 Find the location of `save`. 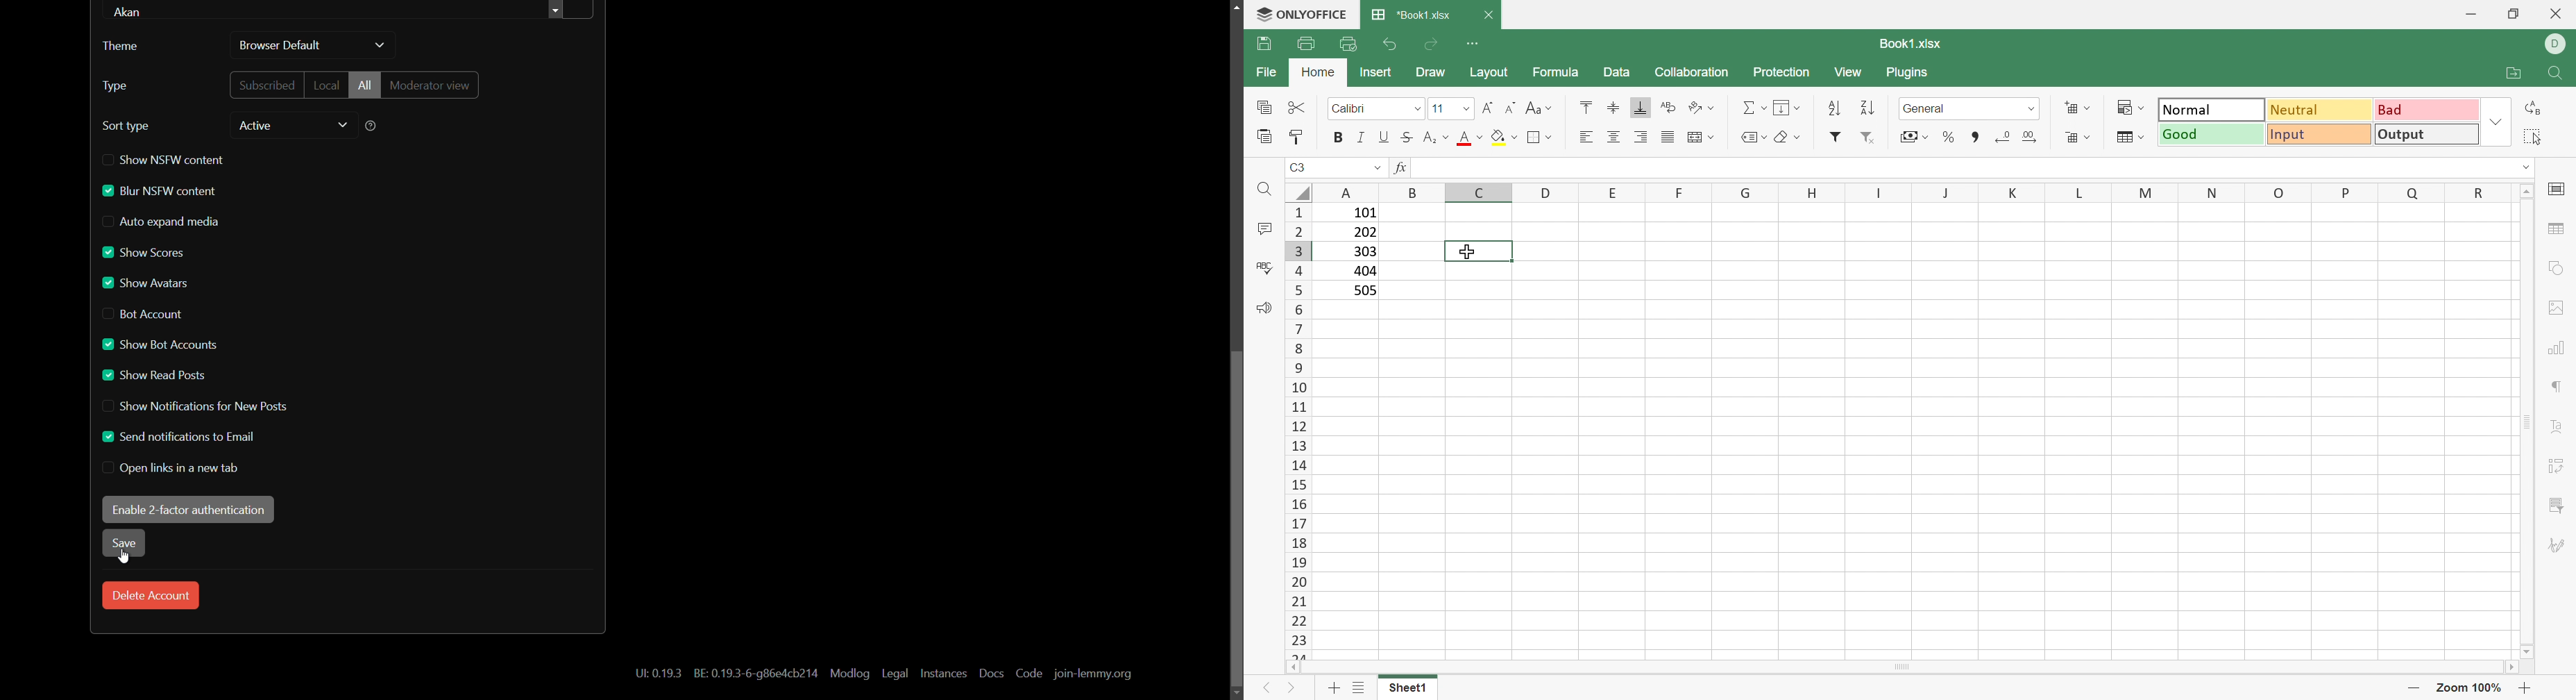

save is located at coordinates (122, 544).